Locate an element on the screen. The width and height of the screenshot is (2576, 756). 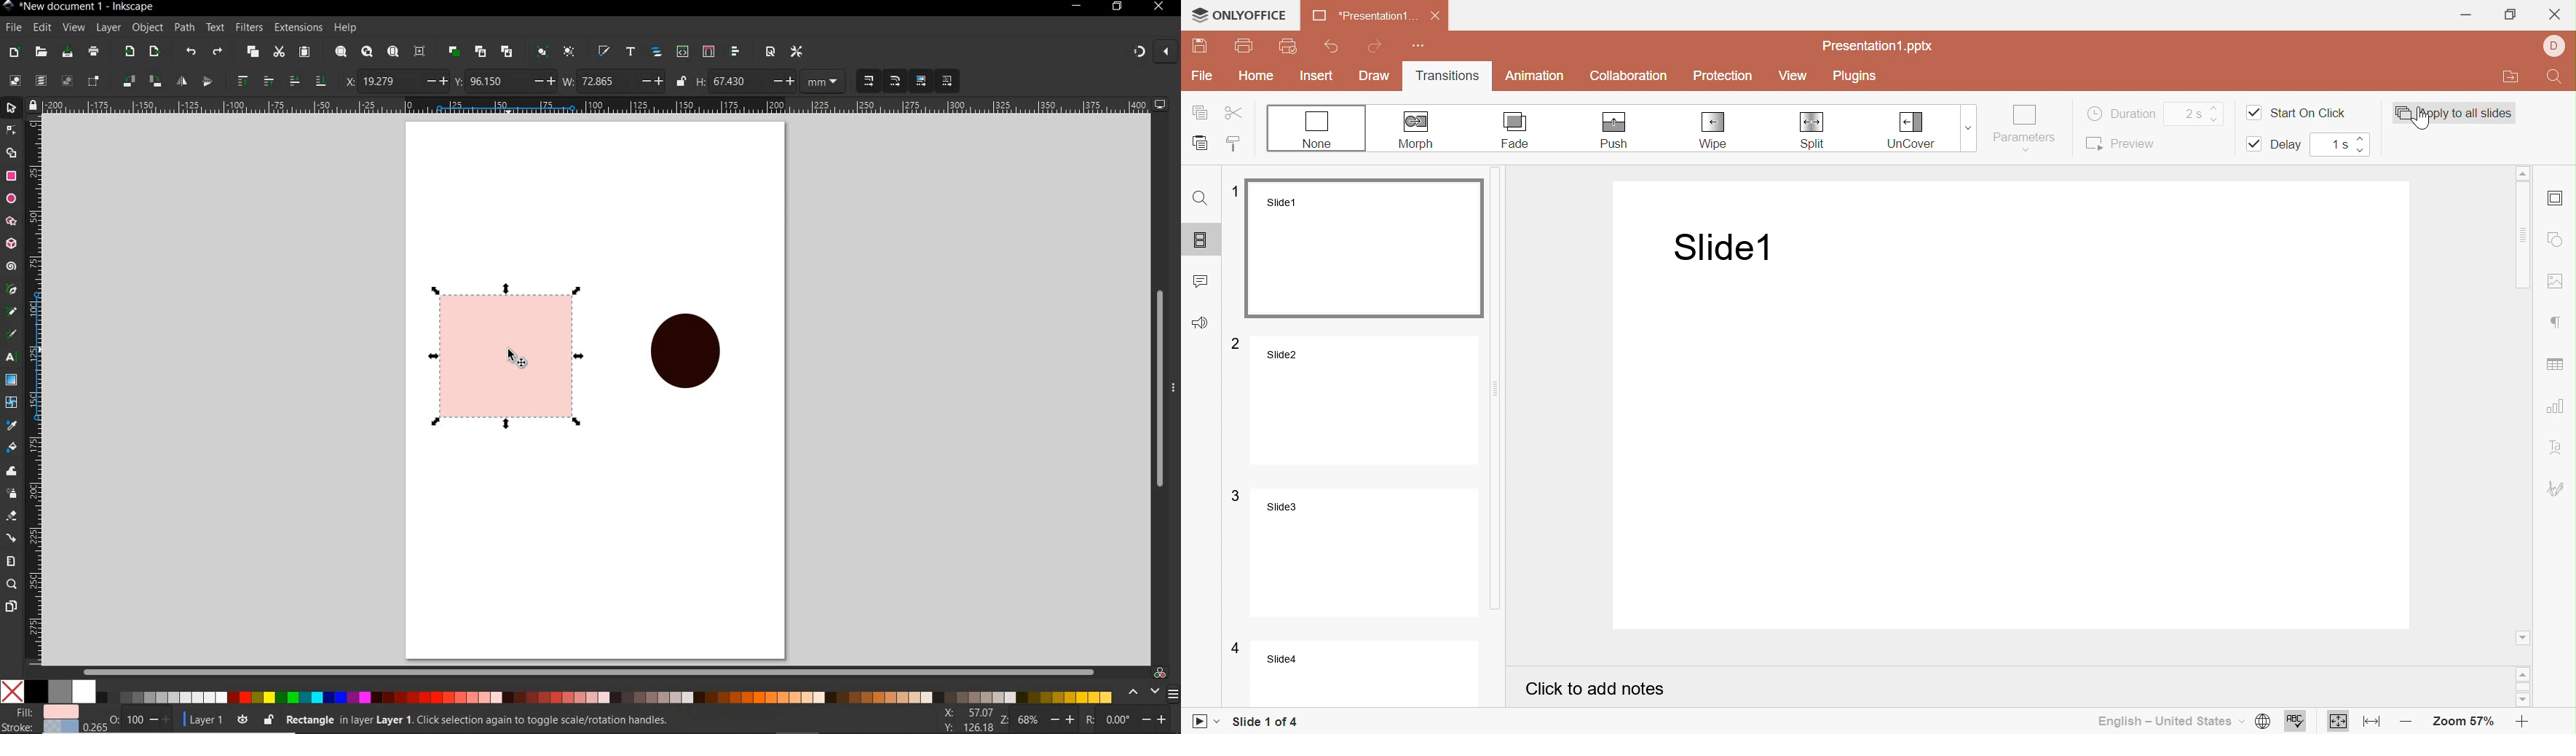
Slide1 is located at coordinates (1360, 248).